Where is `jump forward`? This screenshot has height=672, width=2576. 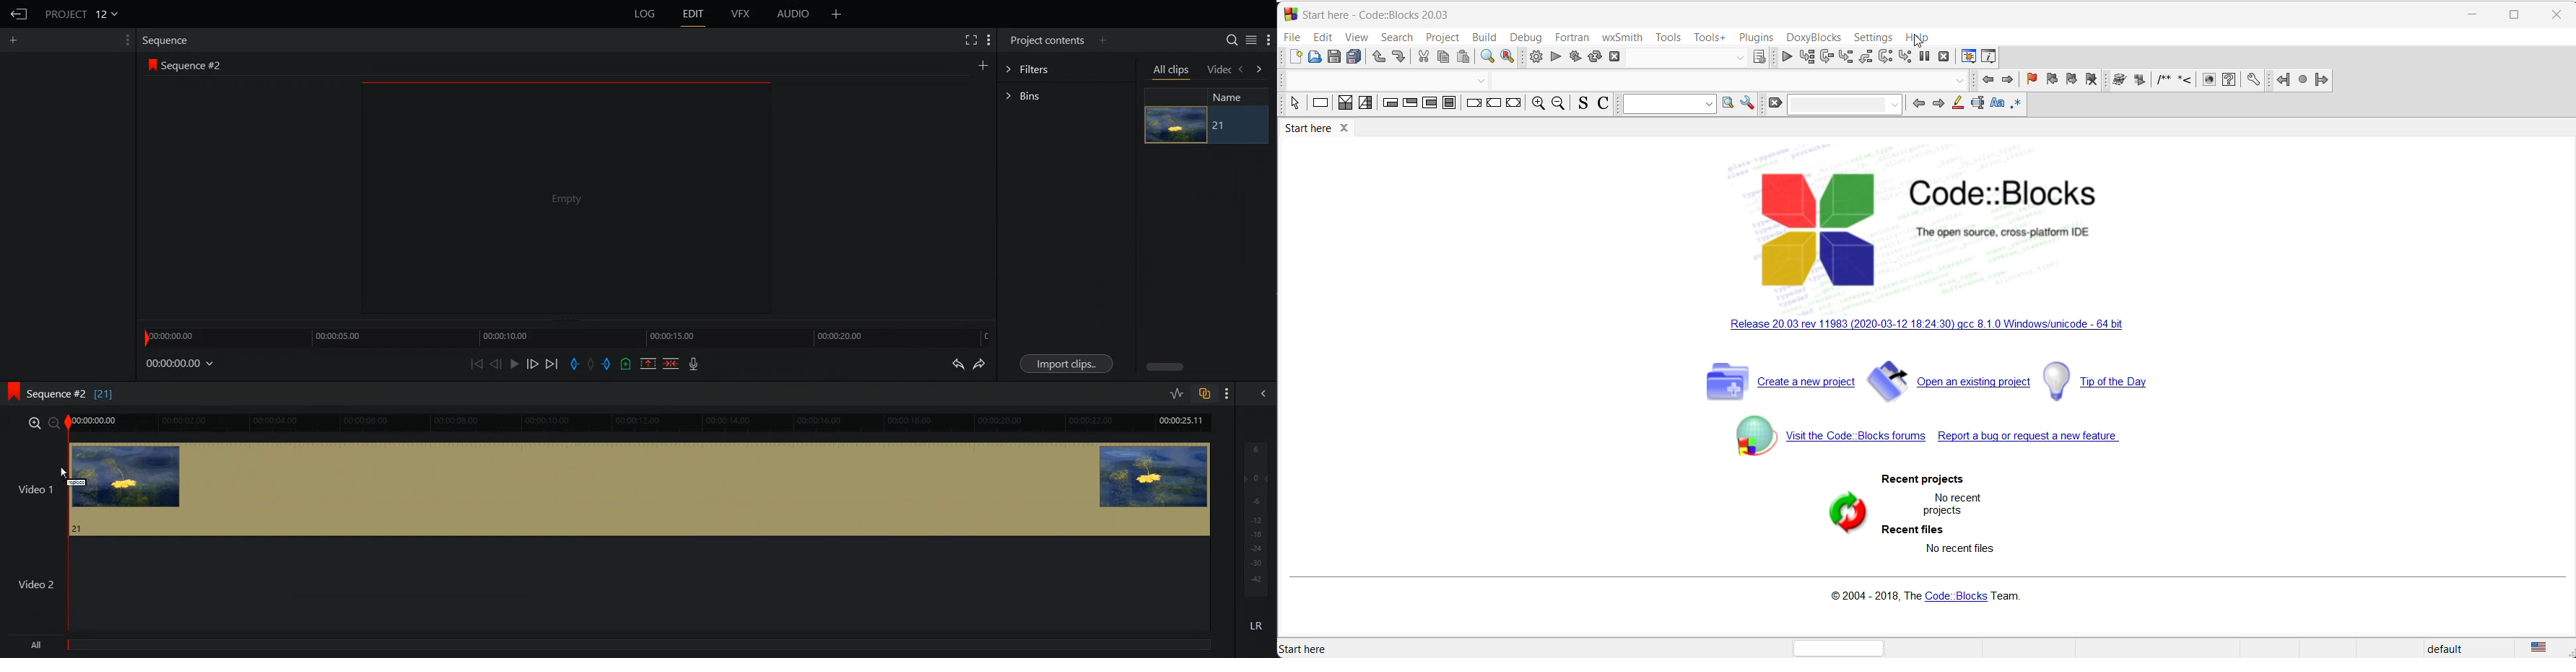 jump forward is located at coordinates (2324, 82).